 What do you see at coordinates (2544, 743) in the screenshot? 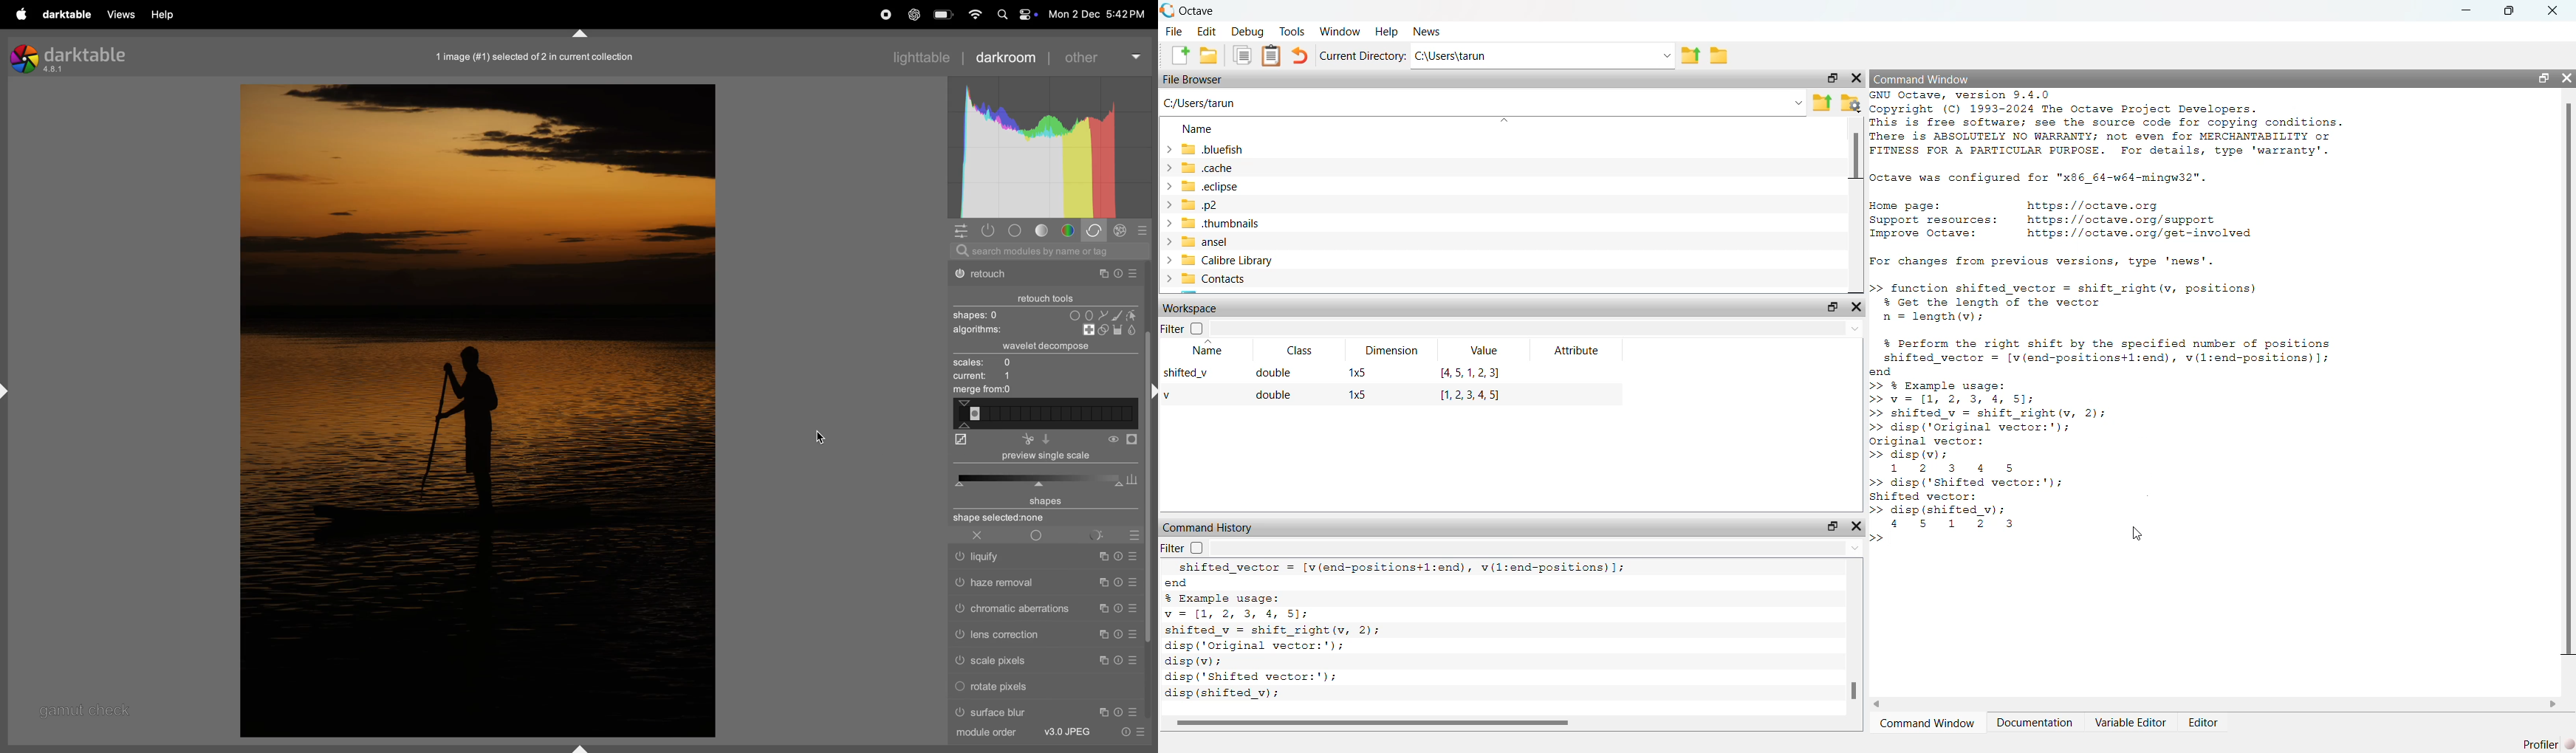
I see `profiler` at bounding box center [2544, 743].